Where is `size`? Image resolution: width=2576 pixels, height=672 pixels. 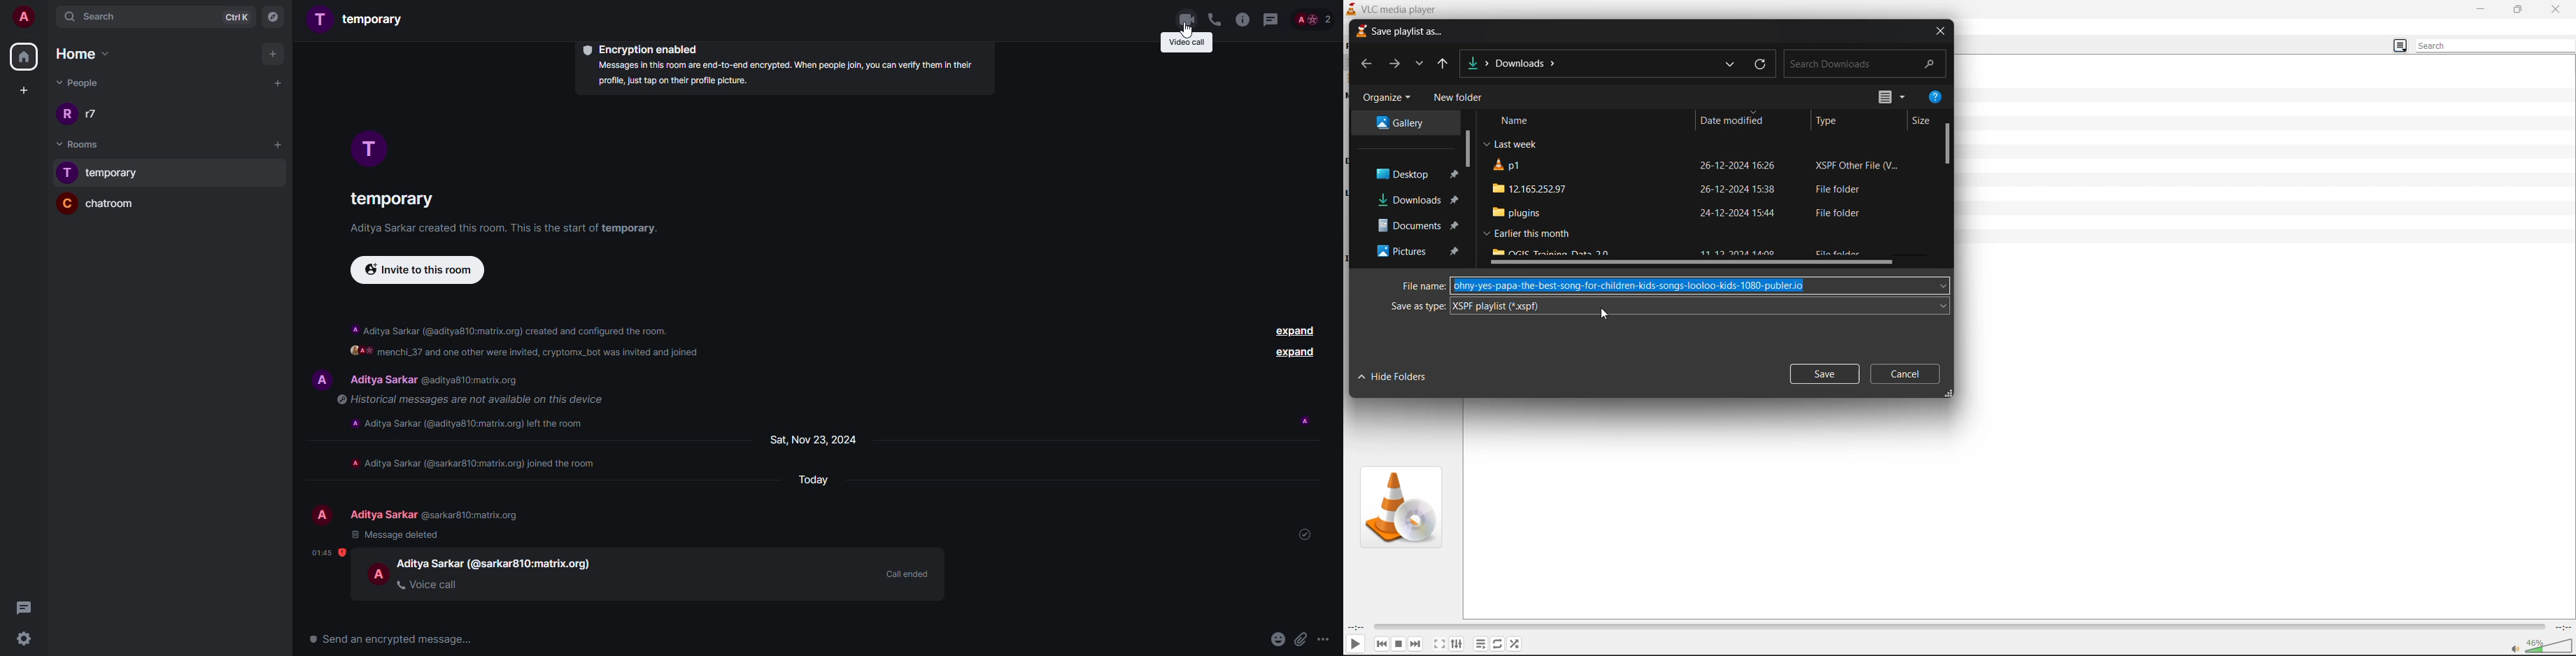 size is located at coordinates (1922, 122).